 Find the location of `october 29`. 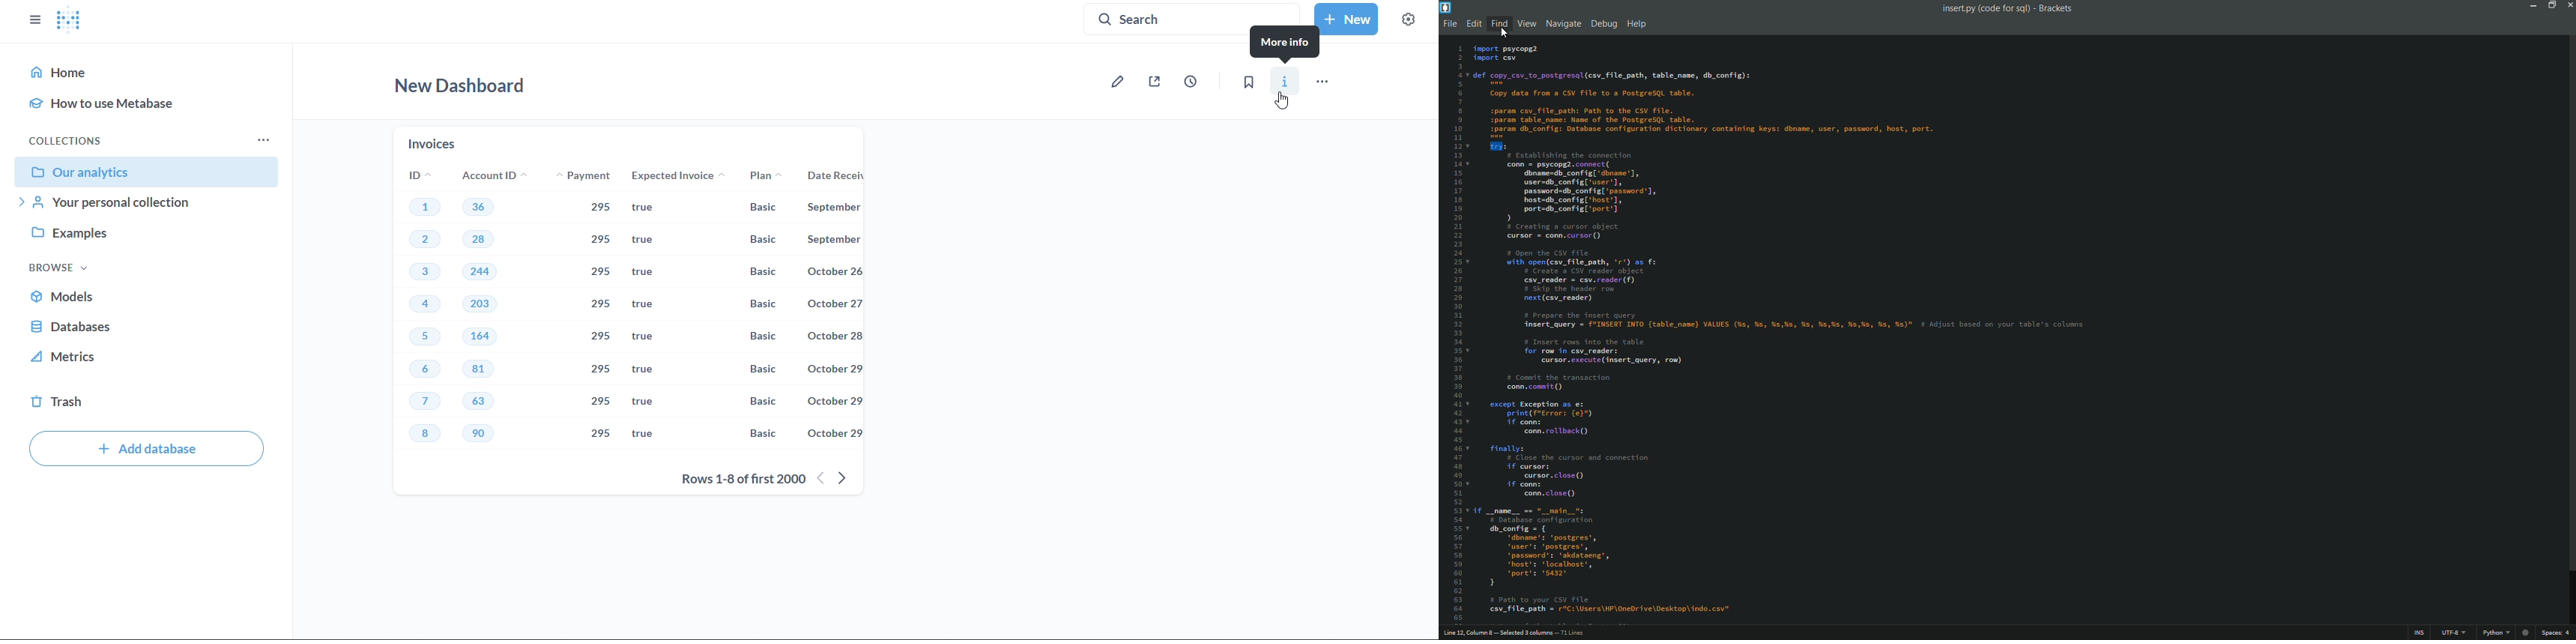

october 29 is located at coordinates (834, 435).